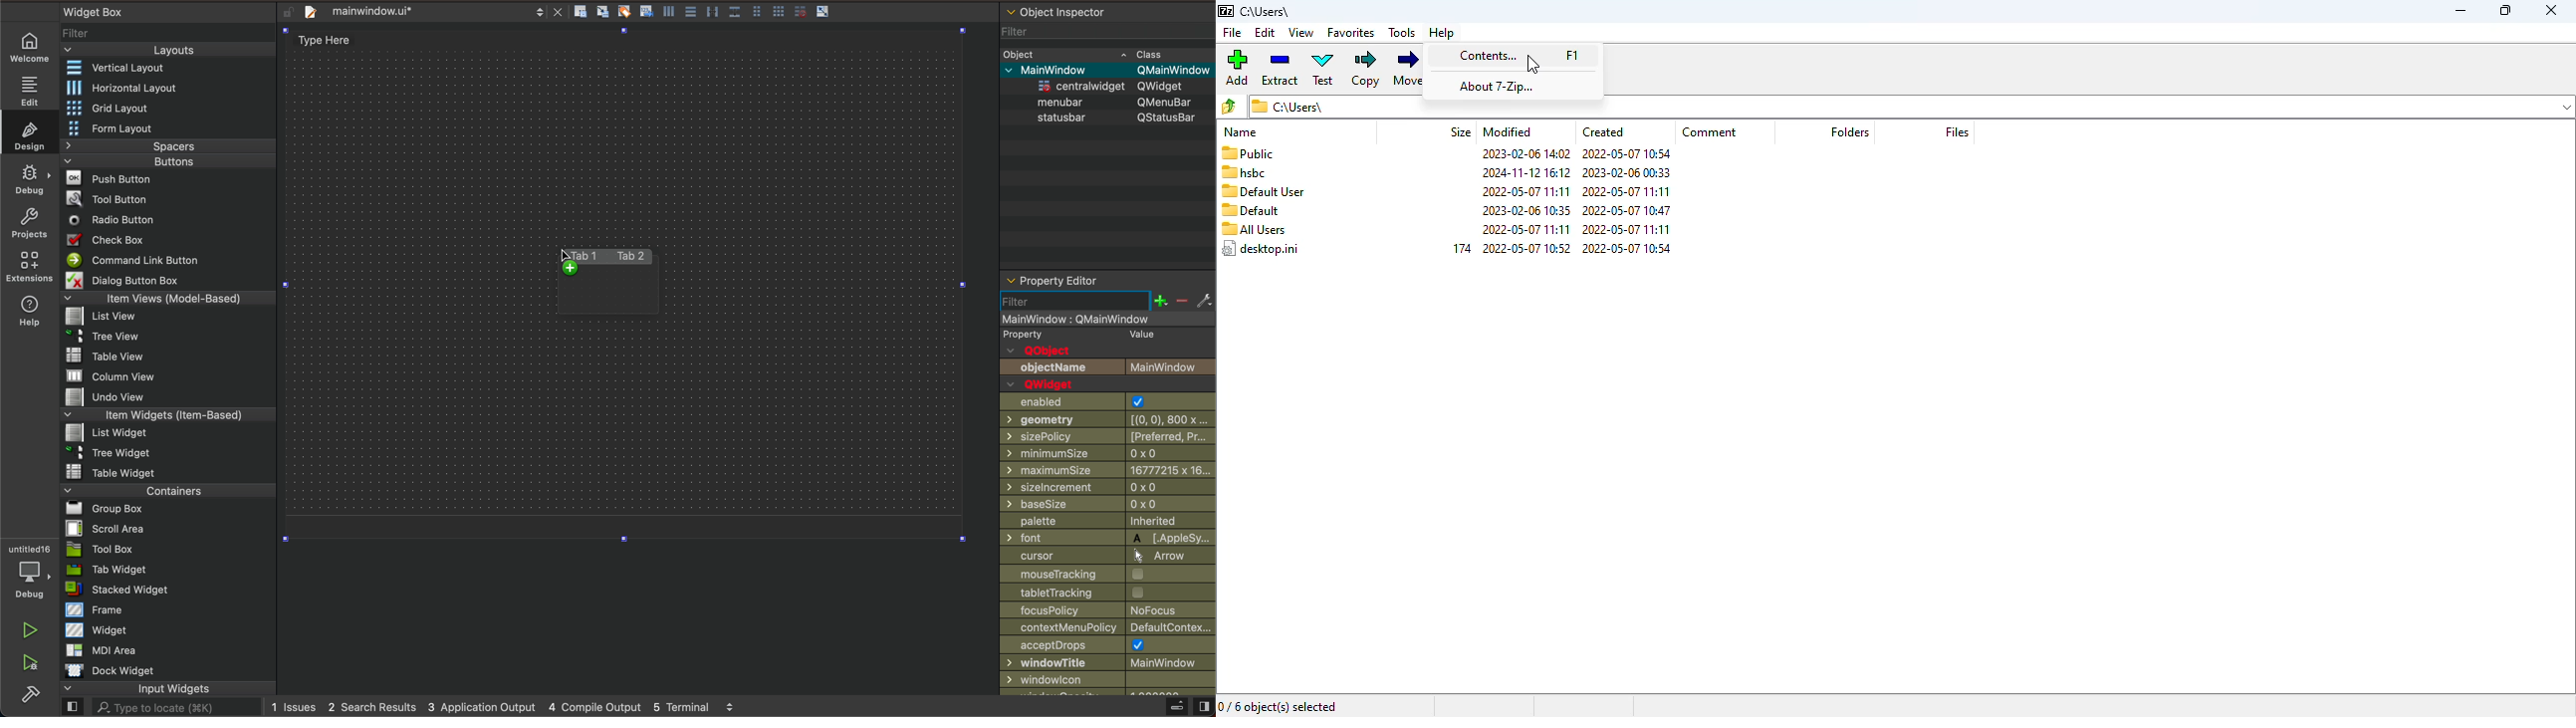  What do you see at coordinates (1104, 84) in the screenshot?
I see `=centralwidaet OWidaet` at bounding box center [1104, 84].